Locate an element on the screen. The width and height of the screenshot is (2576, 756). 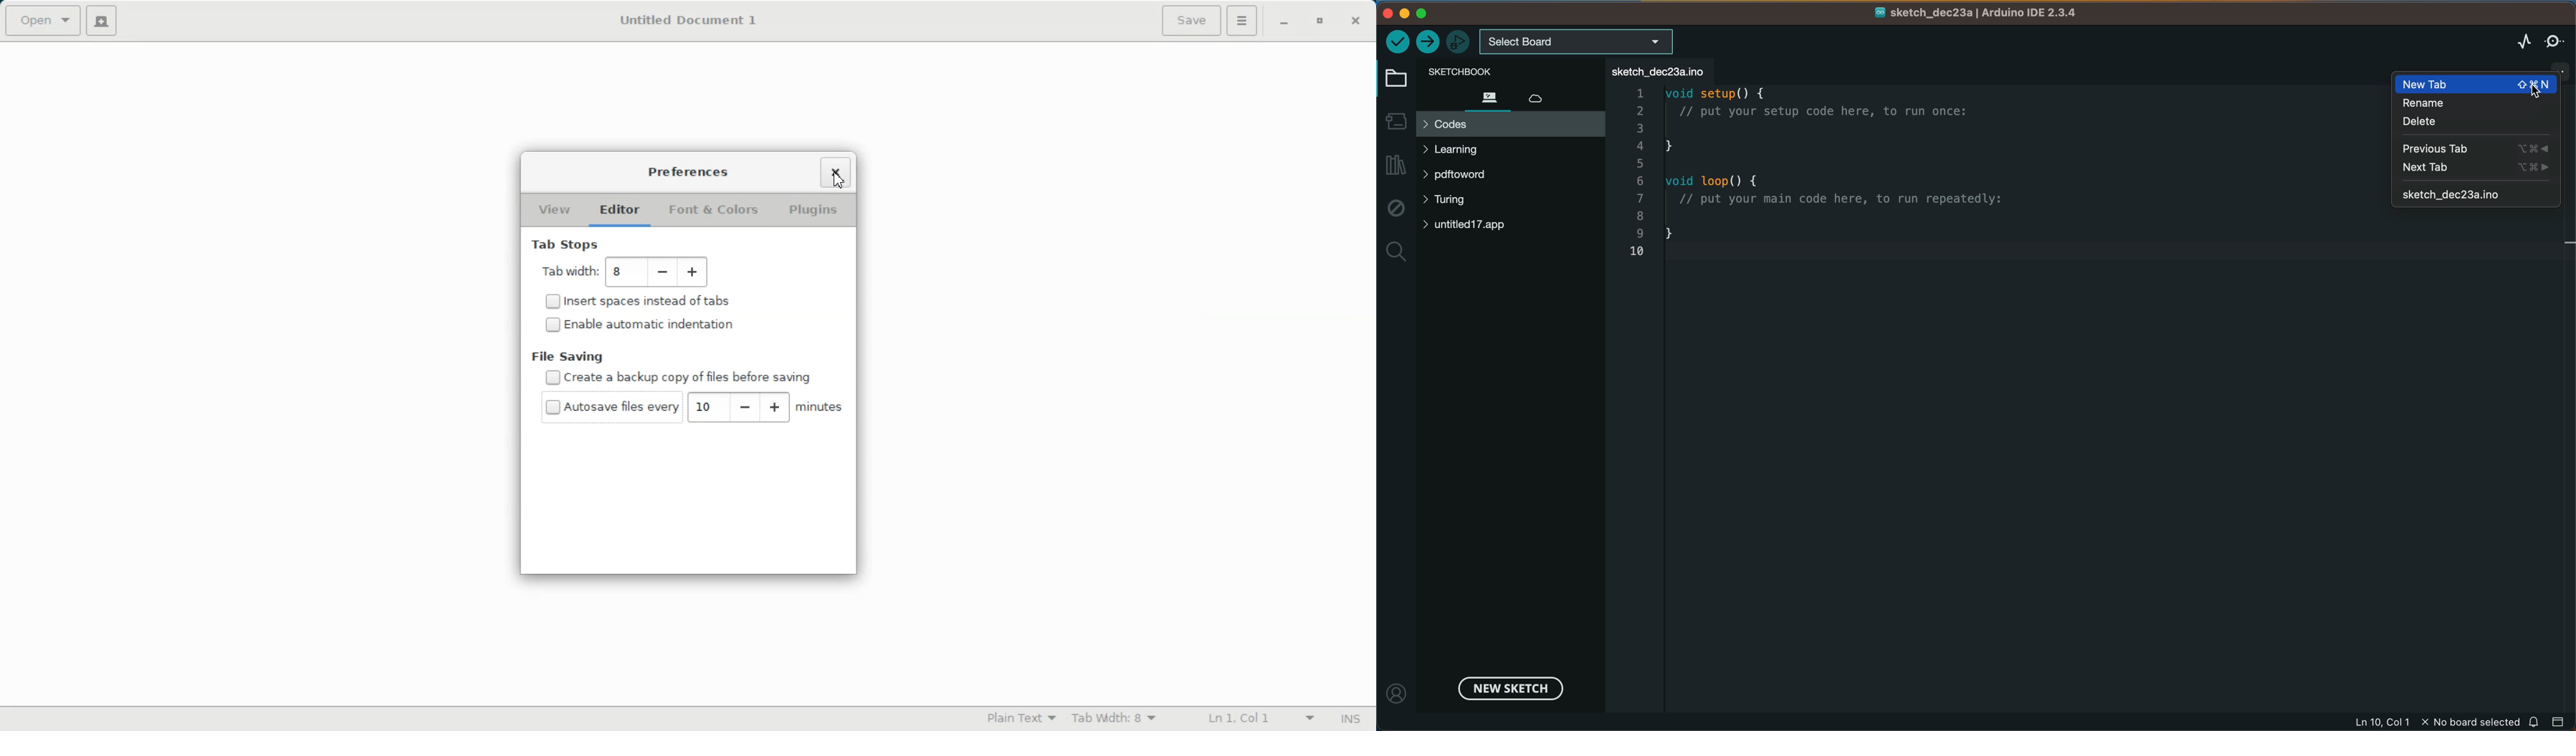
Preferences is located at coordinates (688, 173).